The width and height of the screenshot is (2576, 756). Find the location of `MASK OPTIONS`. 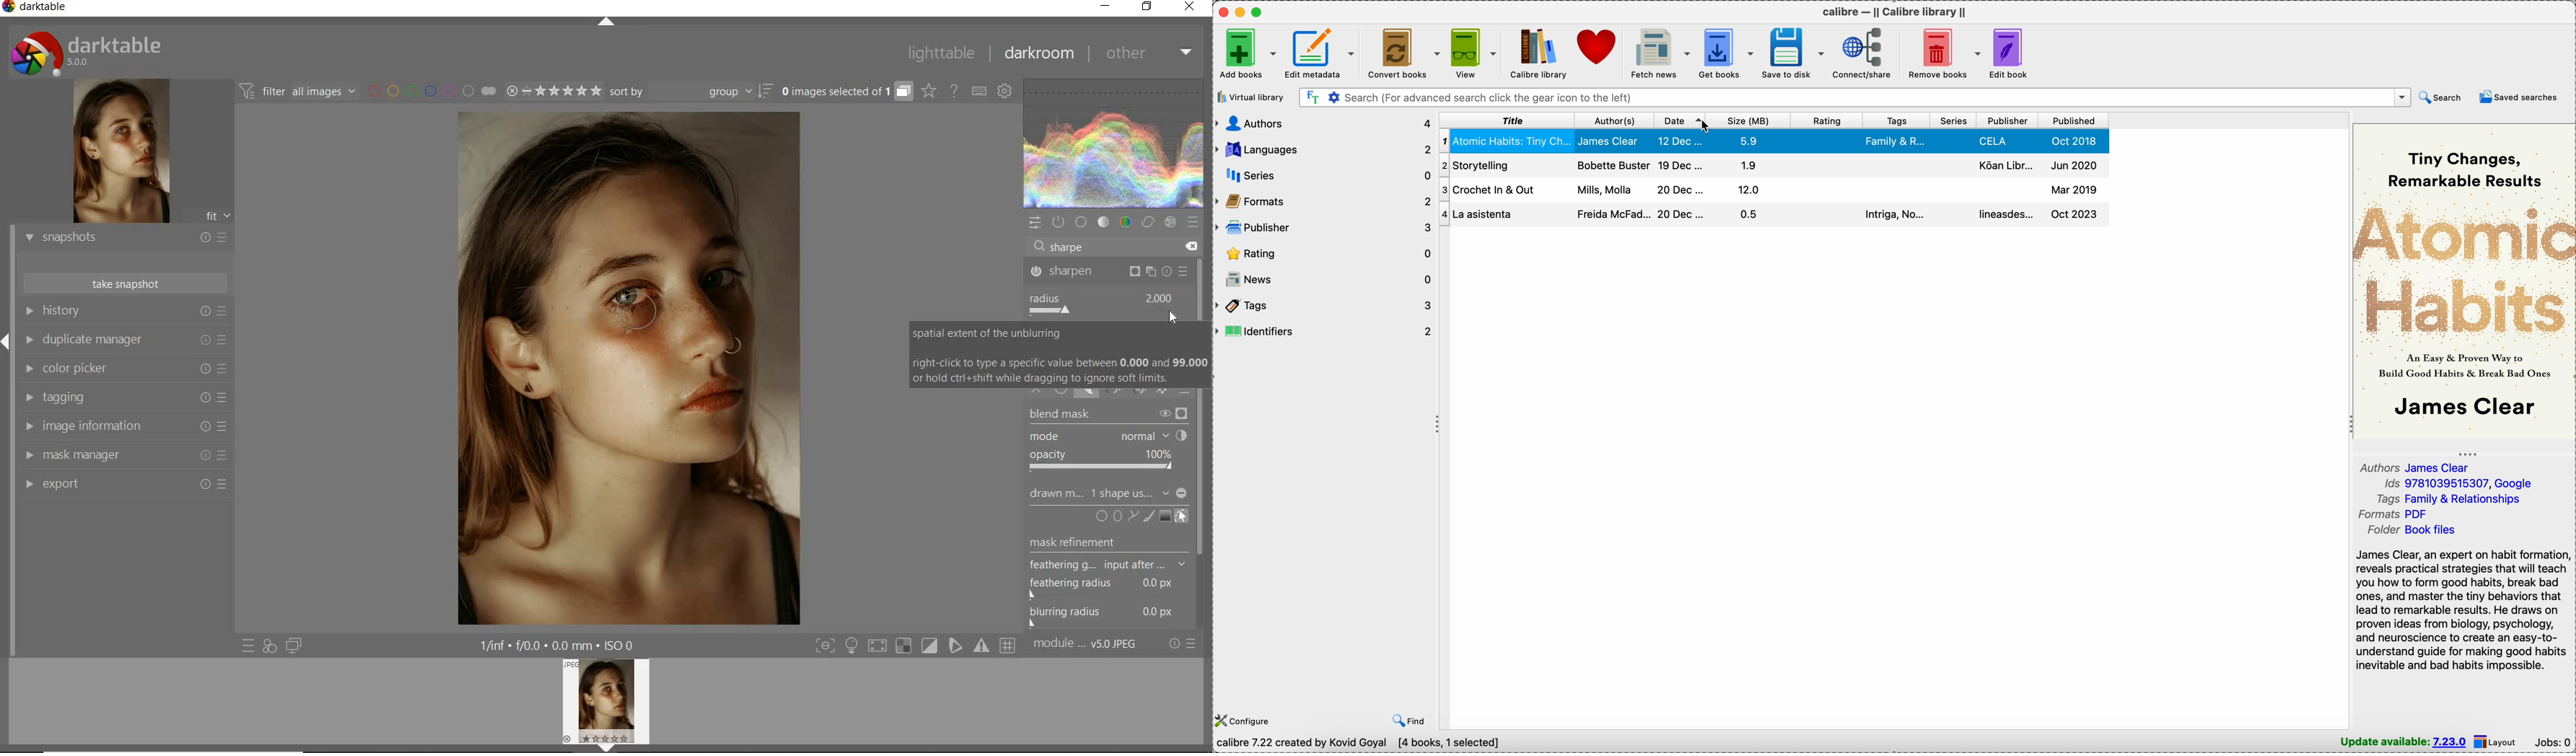

MASK OPTIONS is located at coordinates (1121, 393).